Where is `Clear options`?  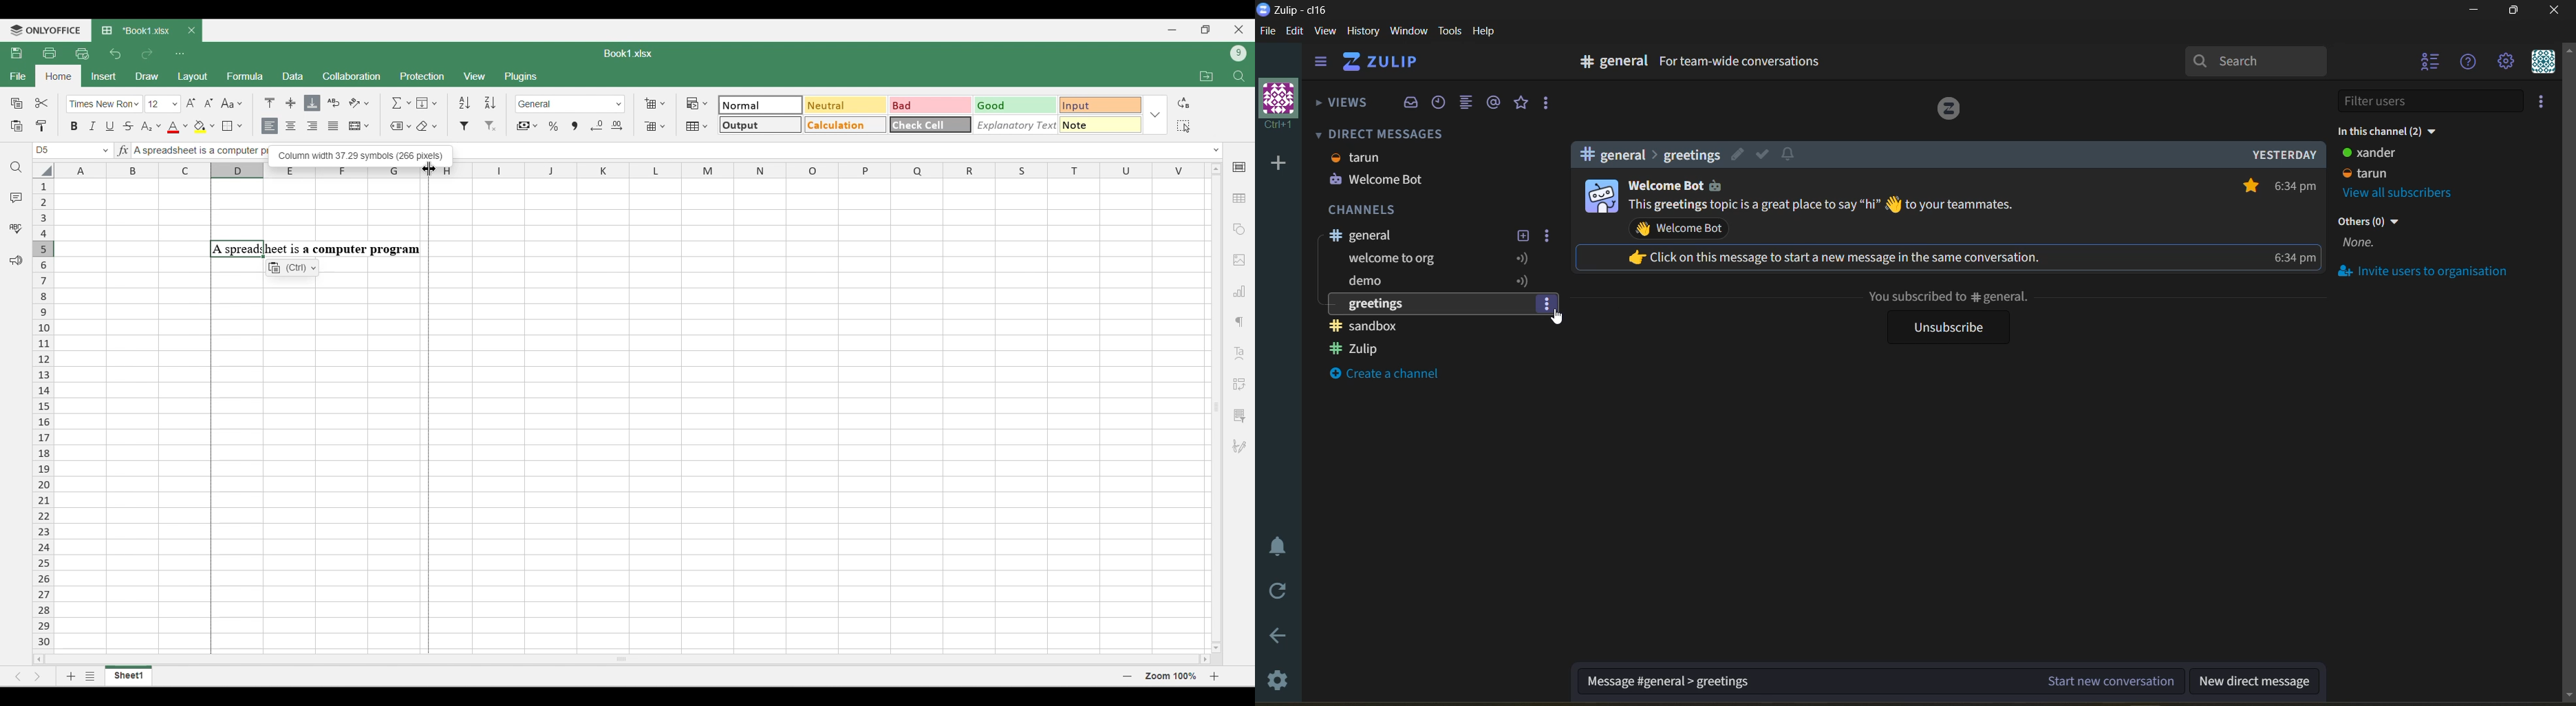
Clear options is located at coordinates (426, 126).